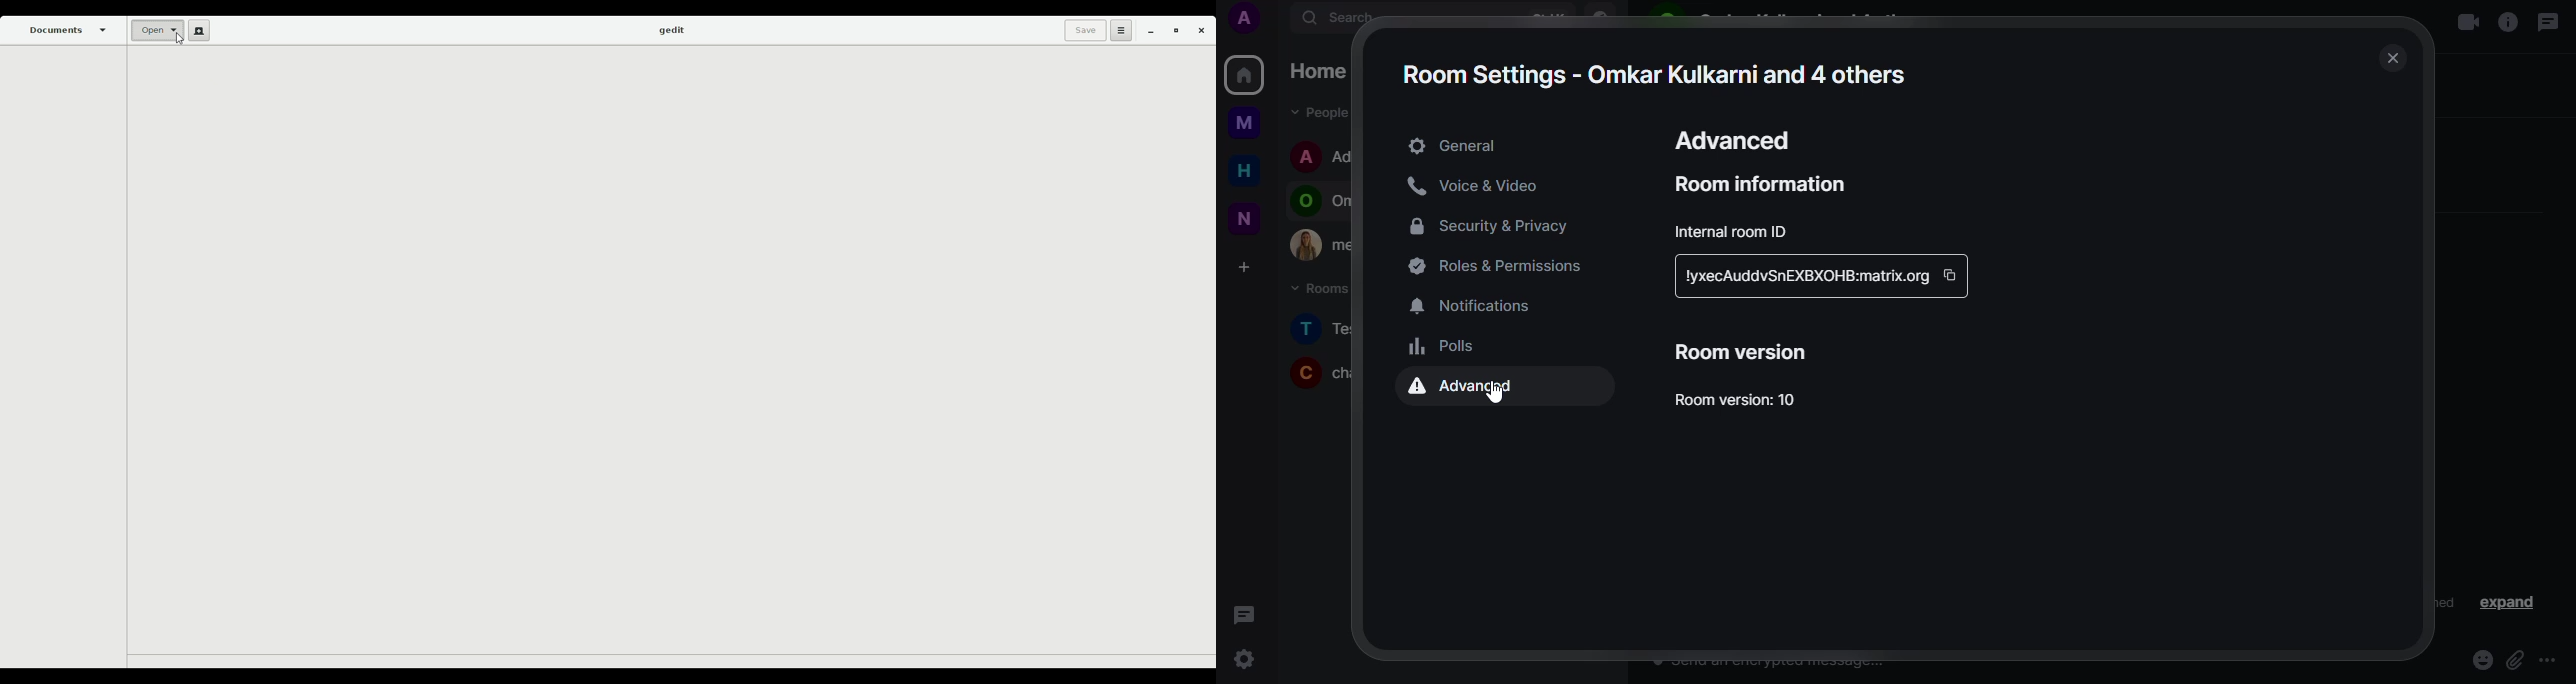  What do you see at coordinates (1251, 218) in the screenshot?
I see `n` at bounding box center [1251, 218].